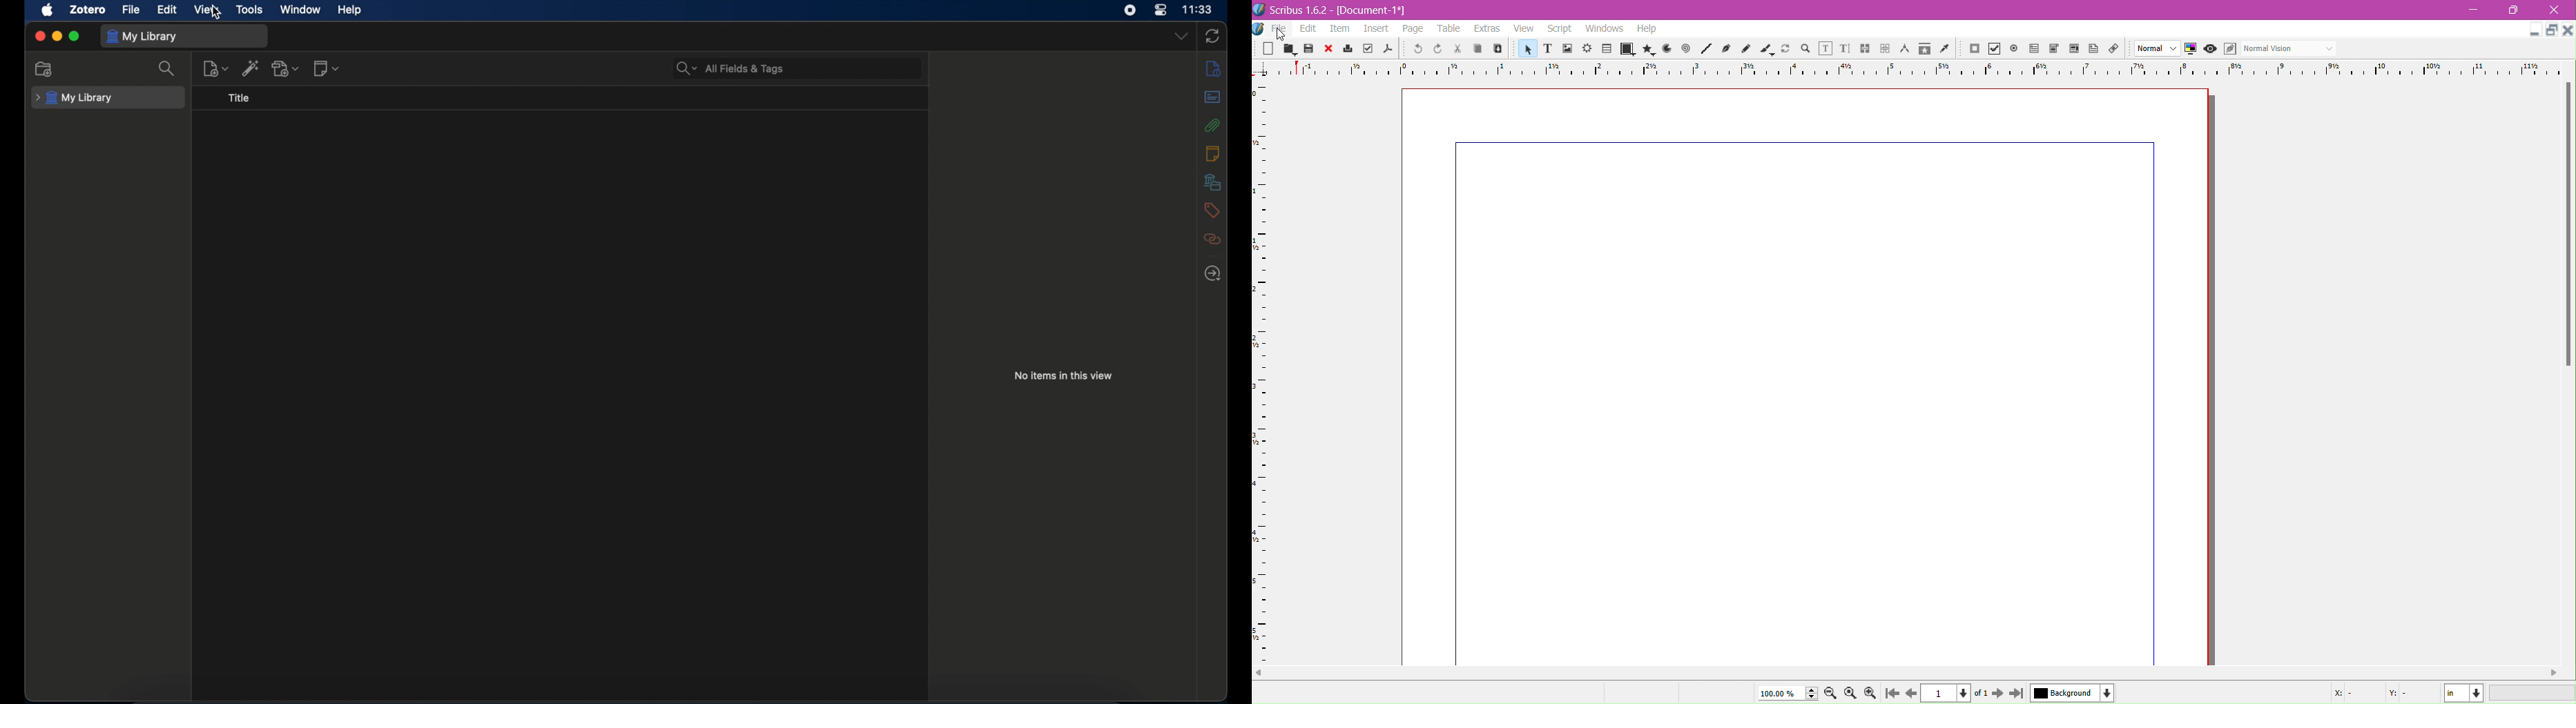  I want to click on freehand line, so click(1747, 50).